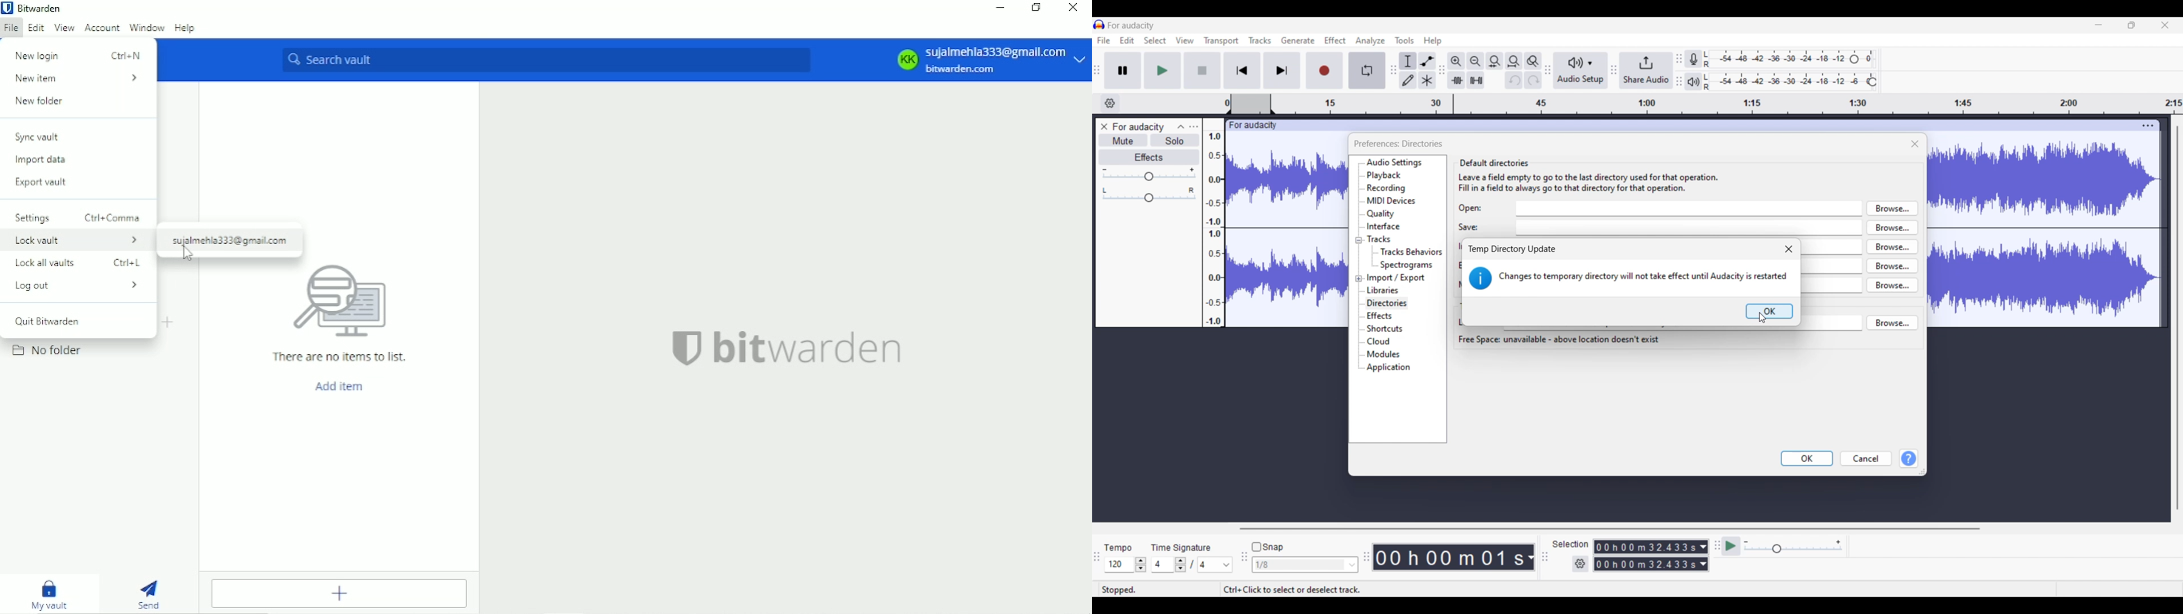 The width and height of the screenshot is (2184, 616). What do you see at coordinates (1892, 246) in the screenshot?
I see `browse` at bounding box center [1892, 246].